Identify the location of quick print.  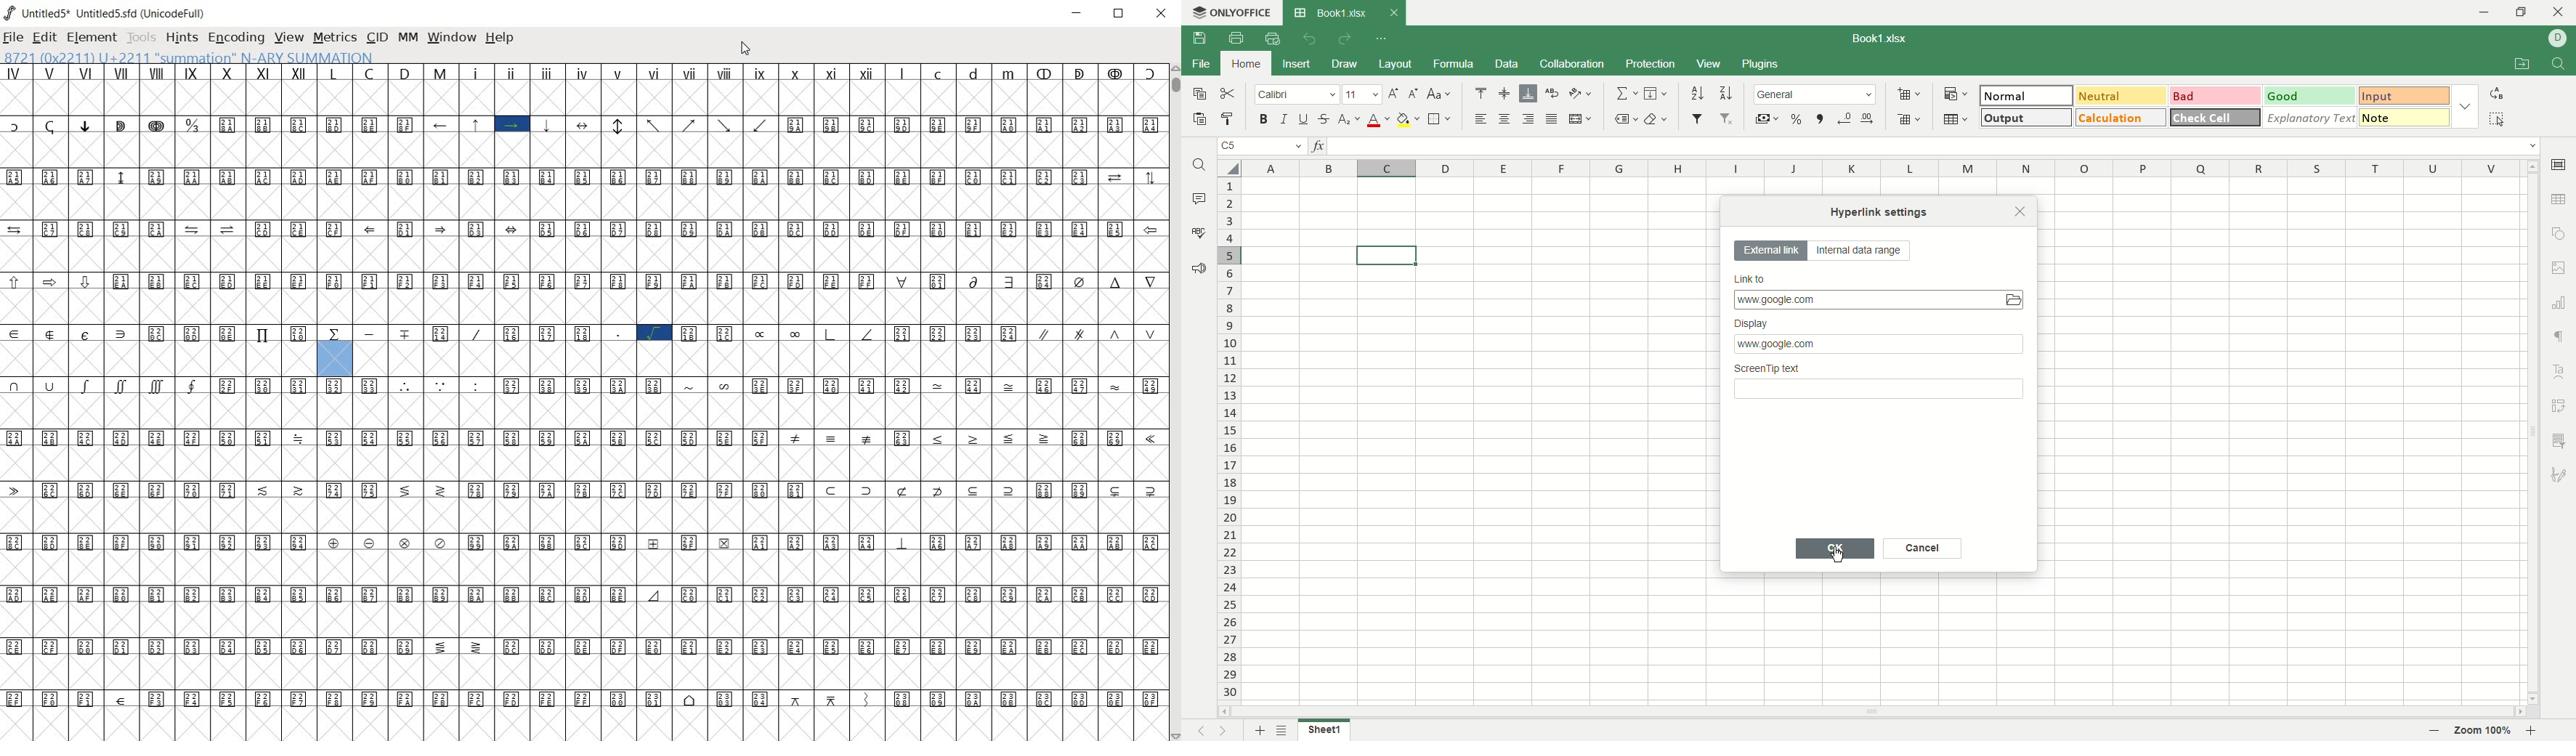
(1271, 39).